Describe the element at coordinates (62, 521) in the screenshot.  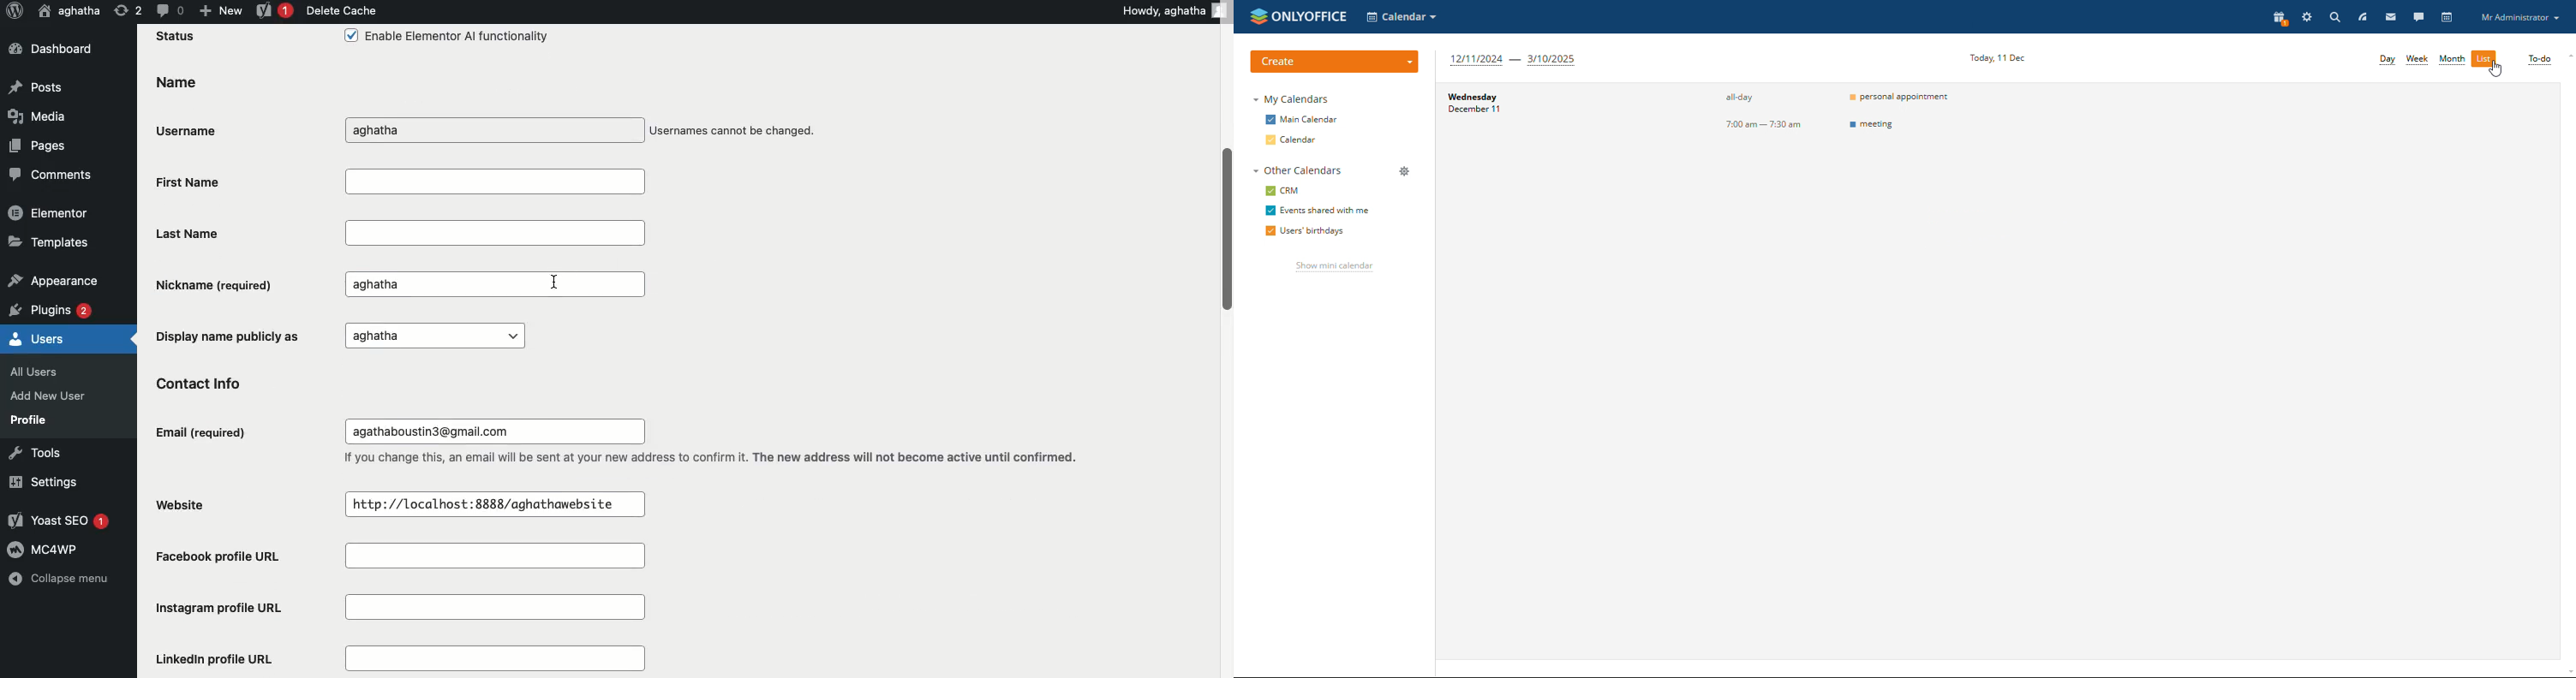
I see `Yoast SEO 1` at that location.